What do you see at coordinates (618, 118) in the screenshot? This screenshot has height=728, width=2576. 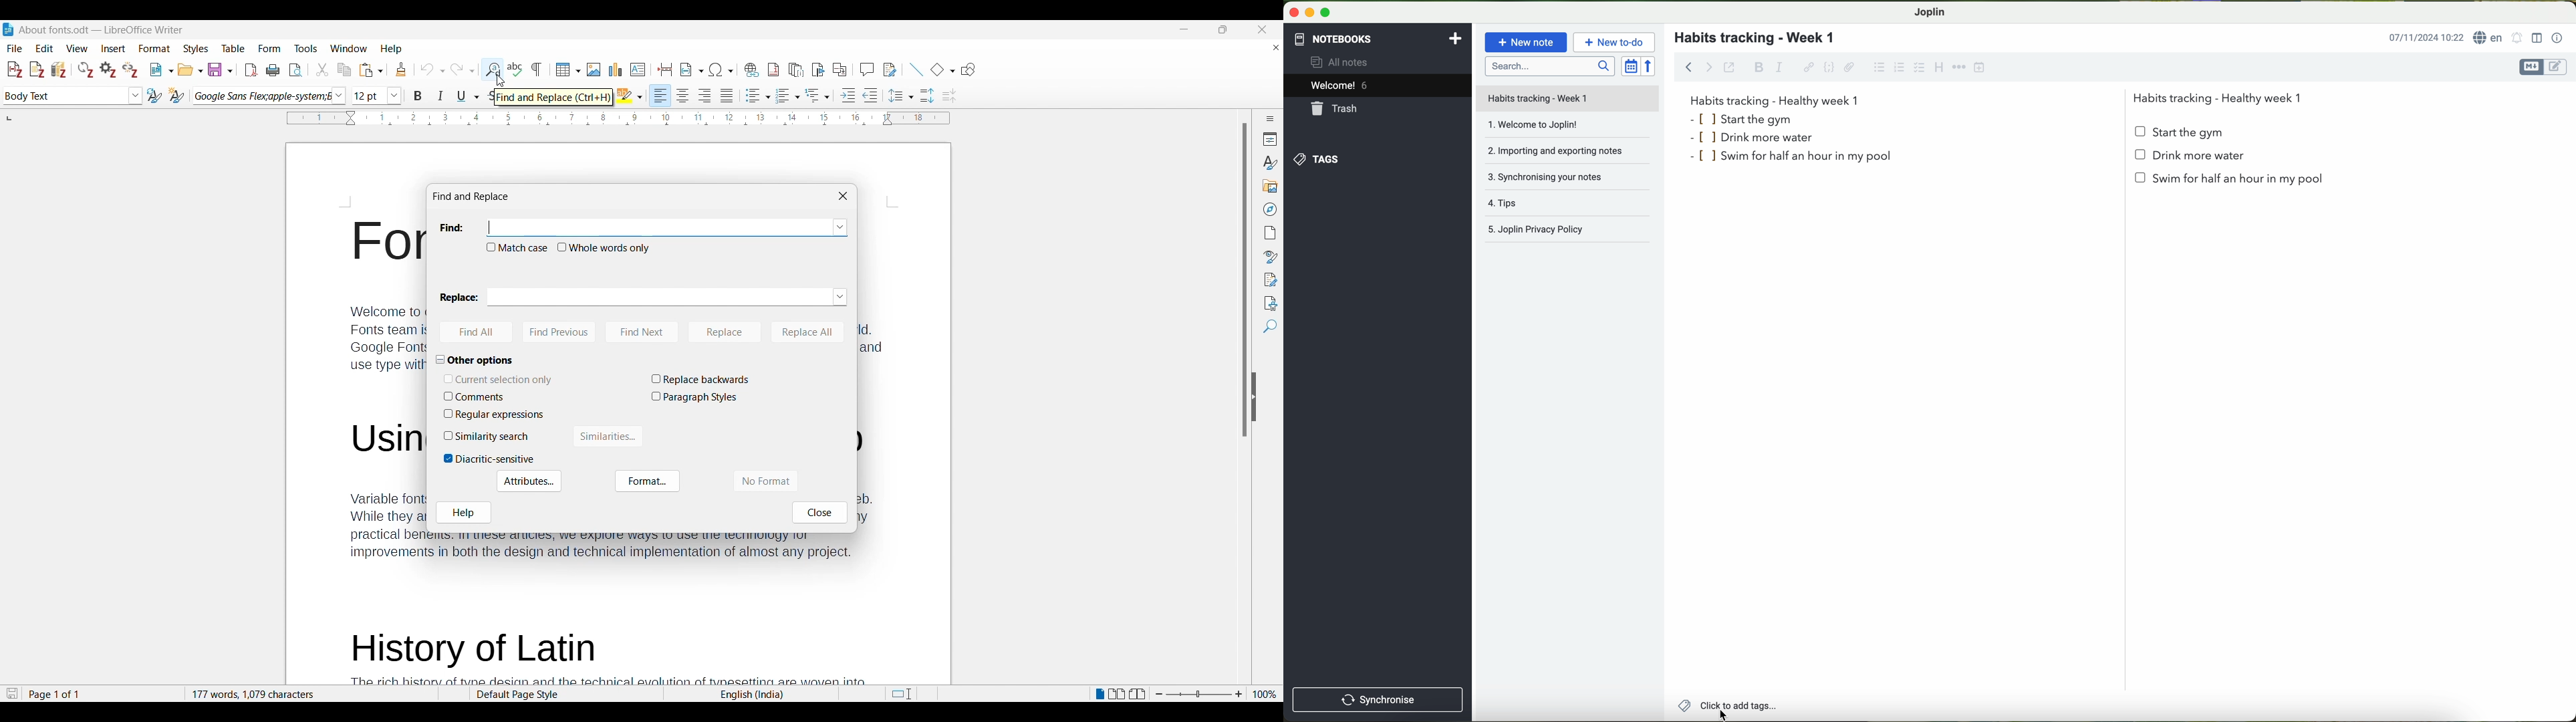 I see `Page horizontal ruler` at bounding box center [618, 118].